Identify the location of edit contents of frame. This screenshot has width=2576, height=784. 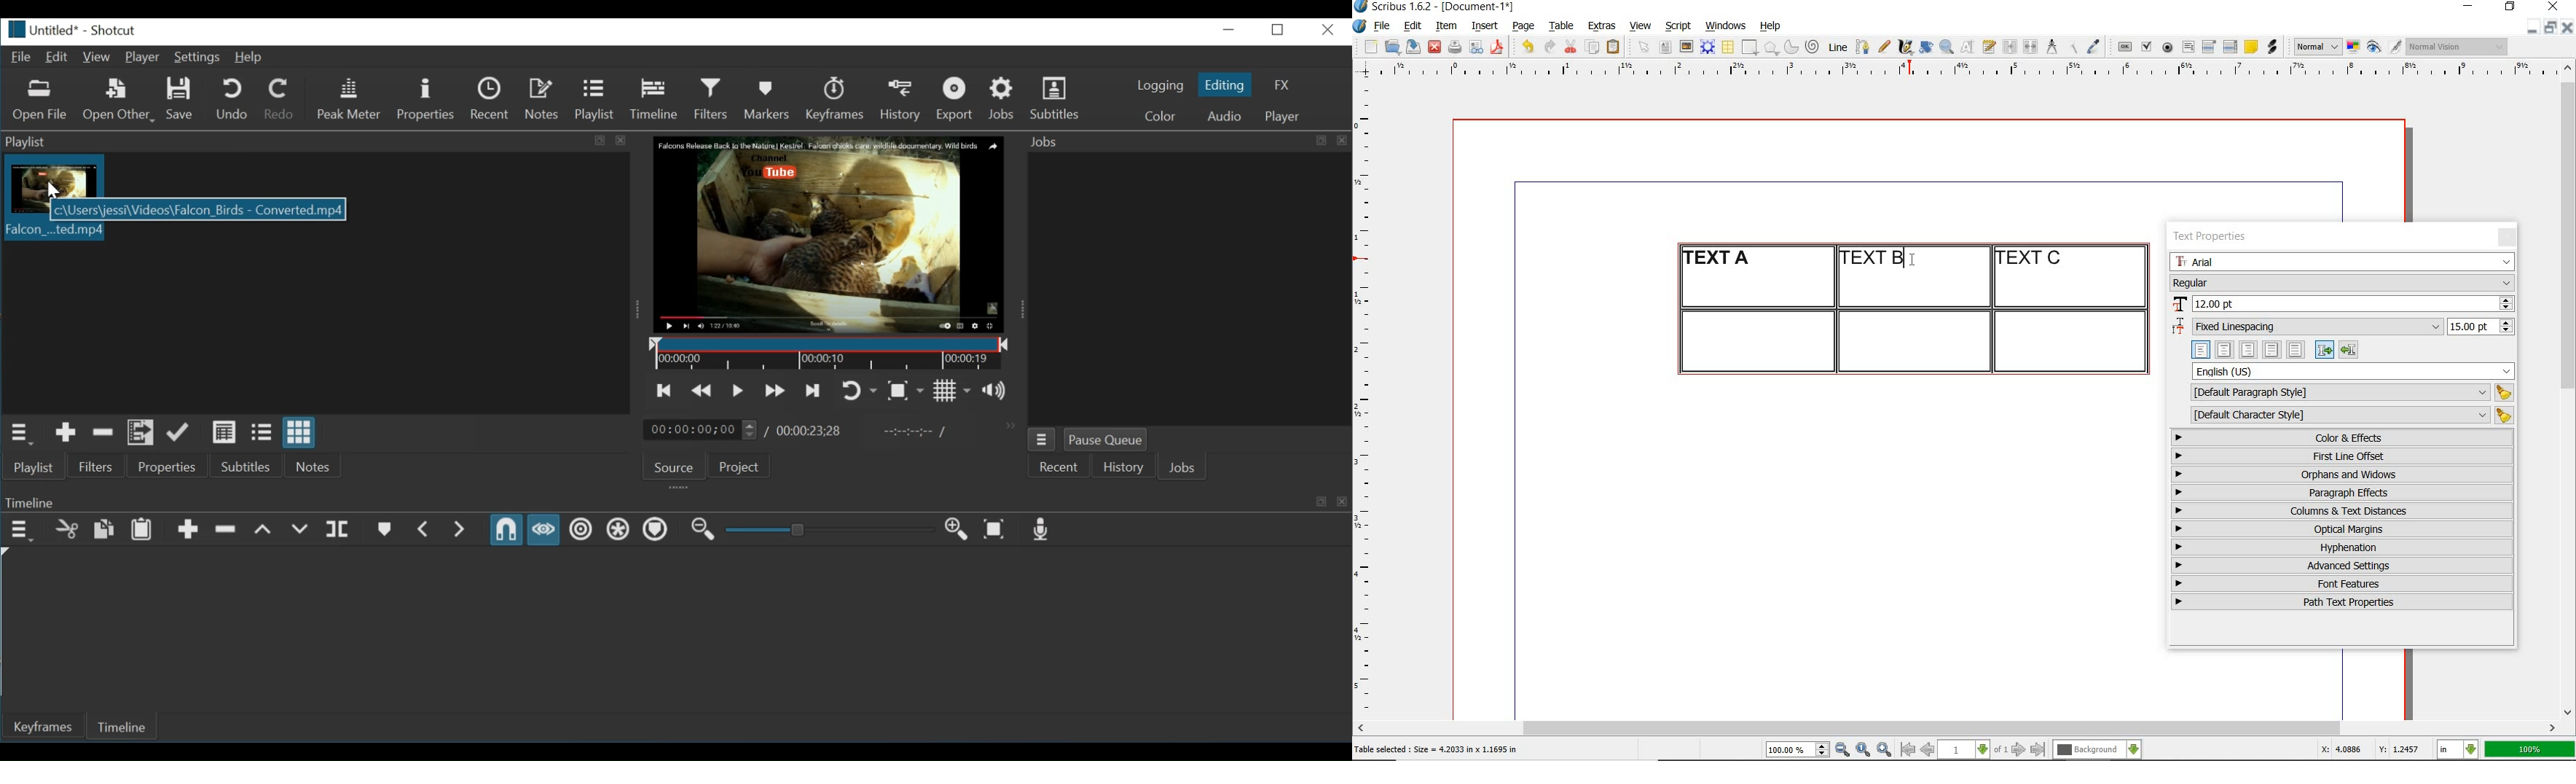
(1968, 46).